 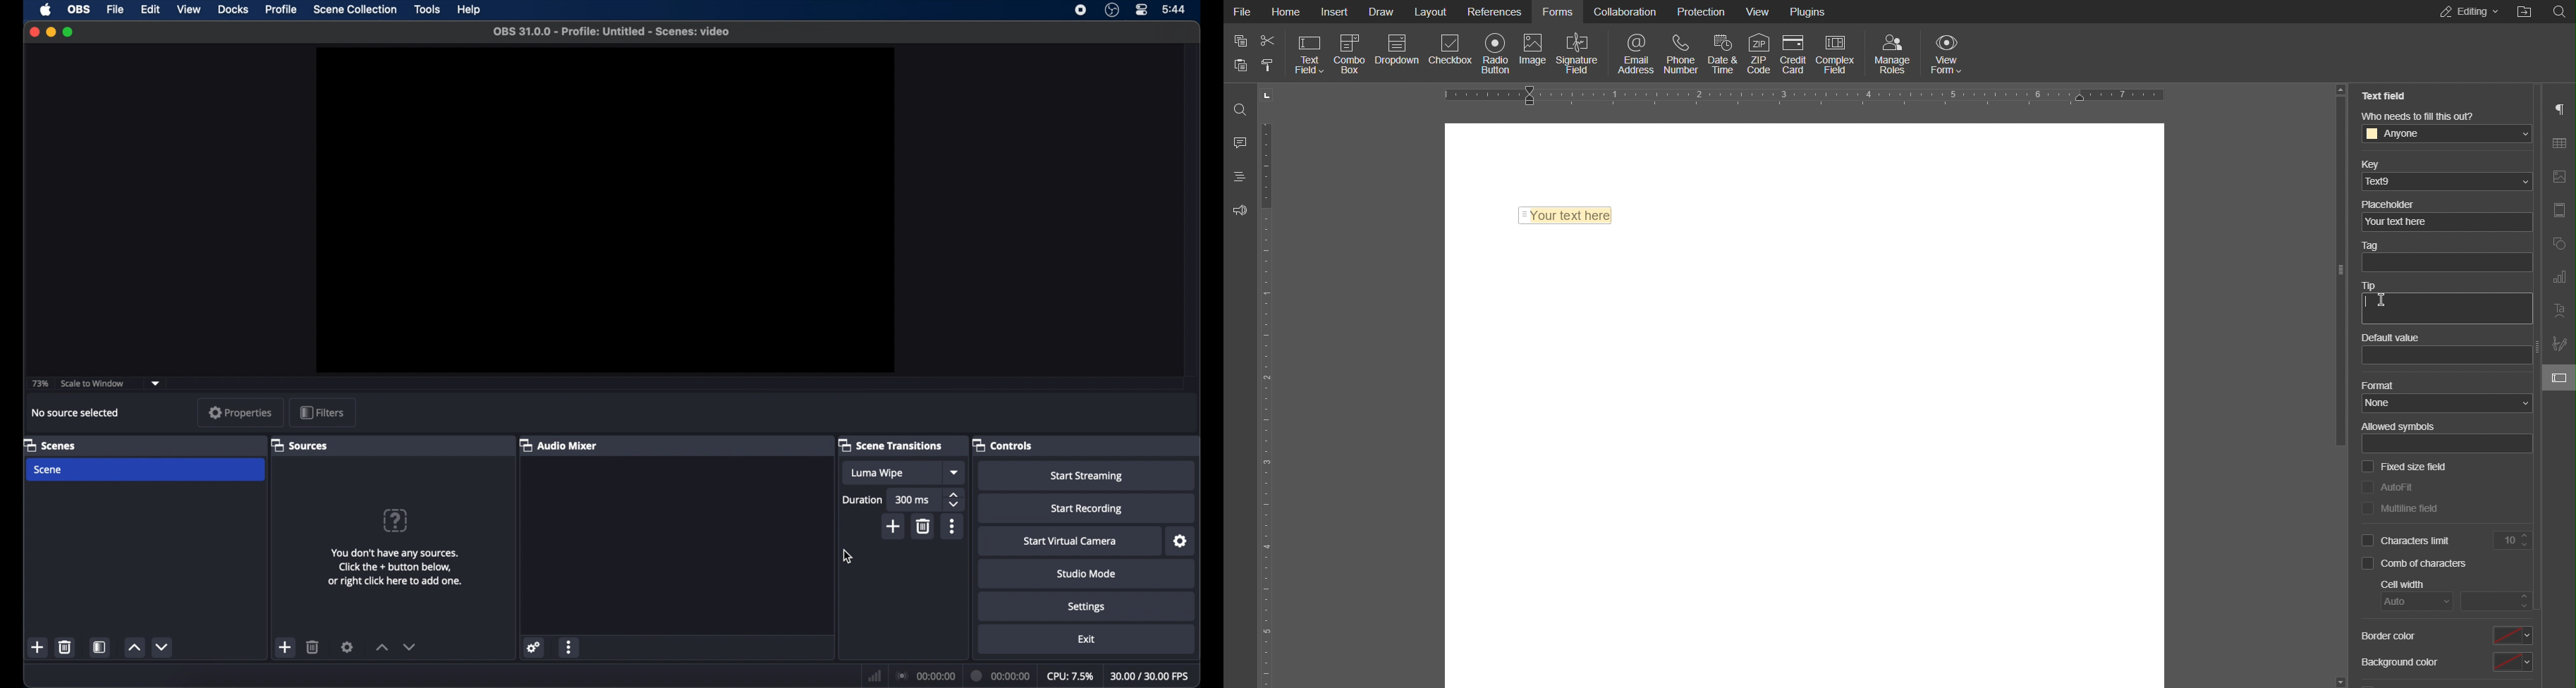 What do you see at coordinates (2382, 246) in the screenshot?
I see `Tag` at bounding box center [2382, 246].